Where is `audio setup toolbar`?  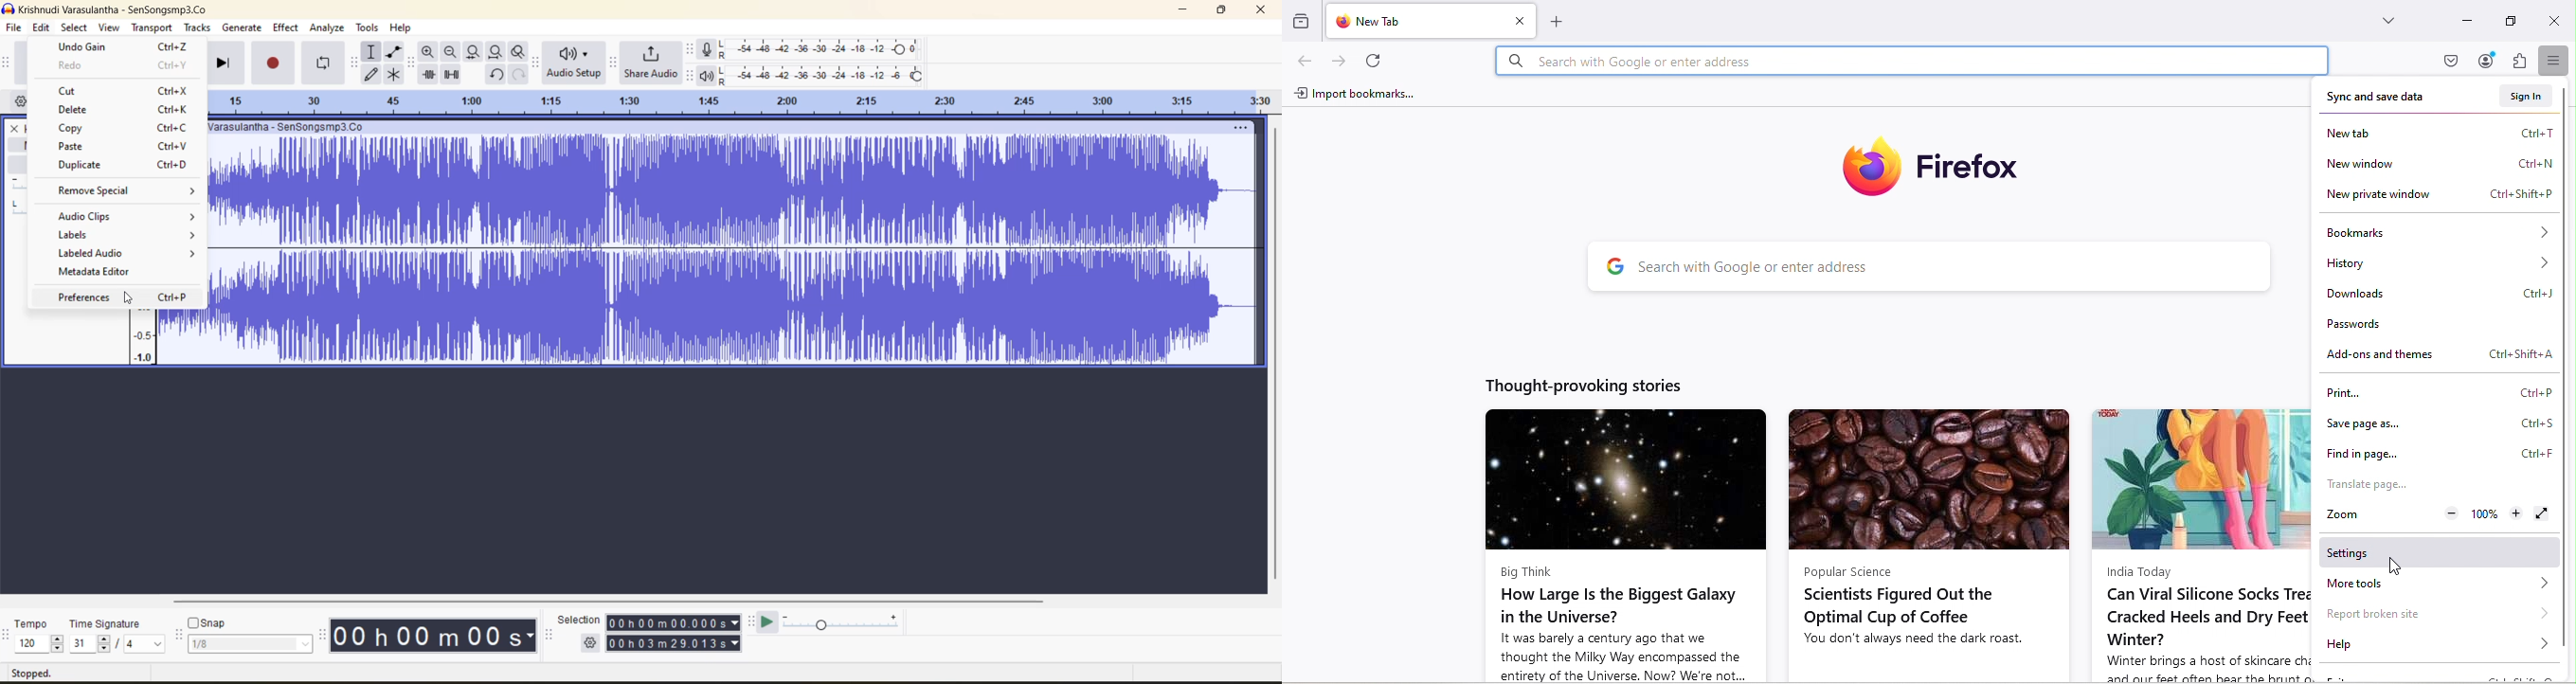 audio setup toolbar is located at coordinates (536, 62).